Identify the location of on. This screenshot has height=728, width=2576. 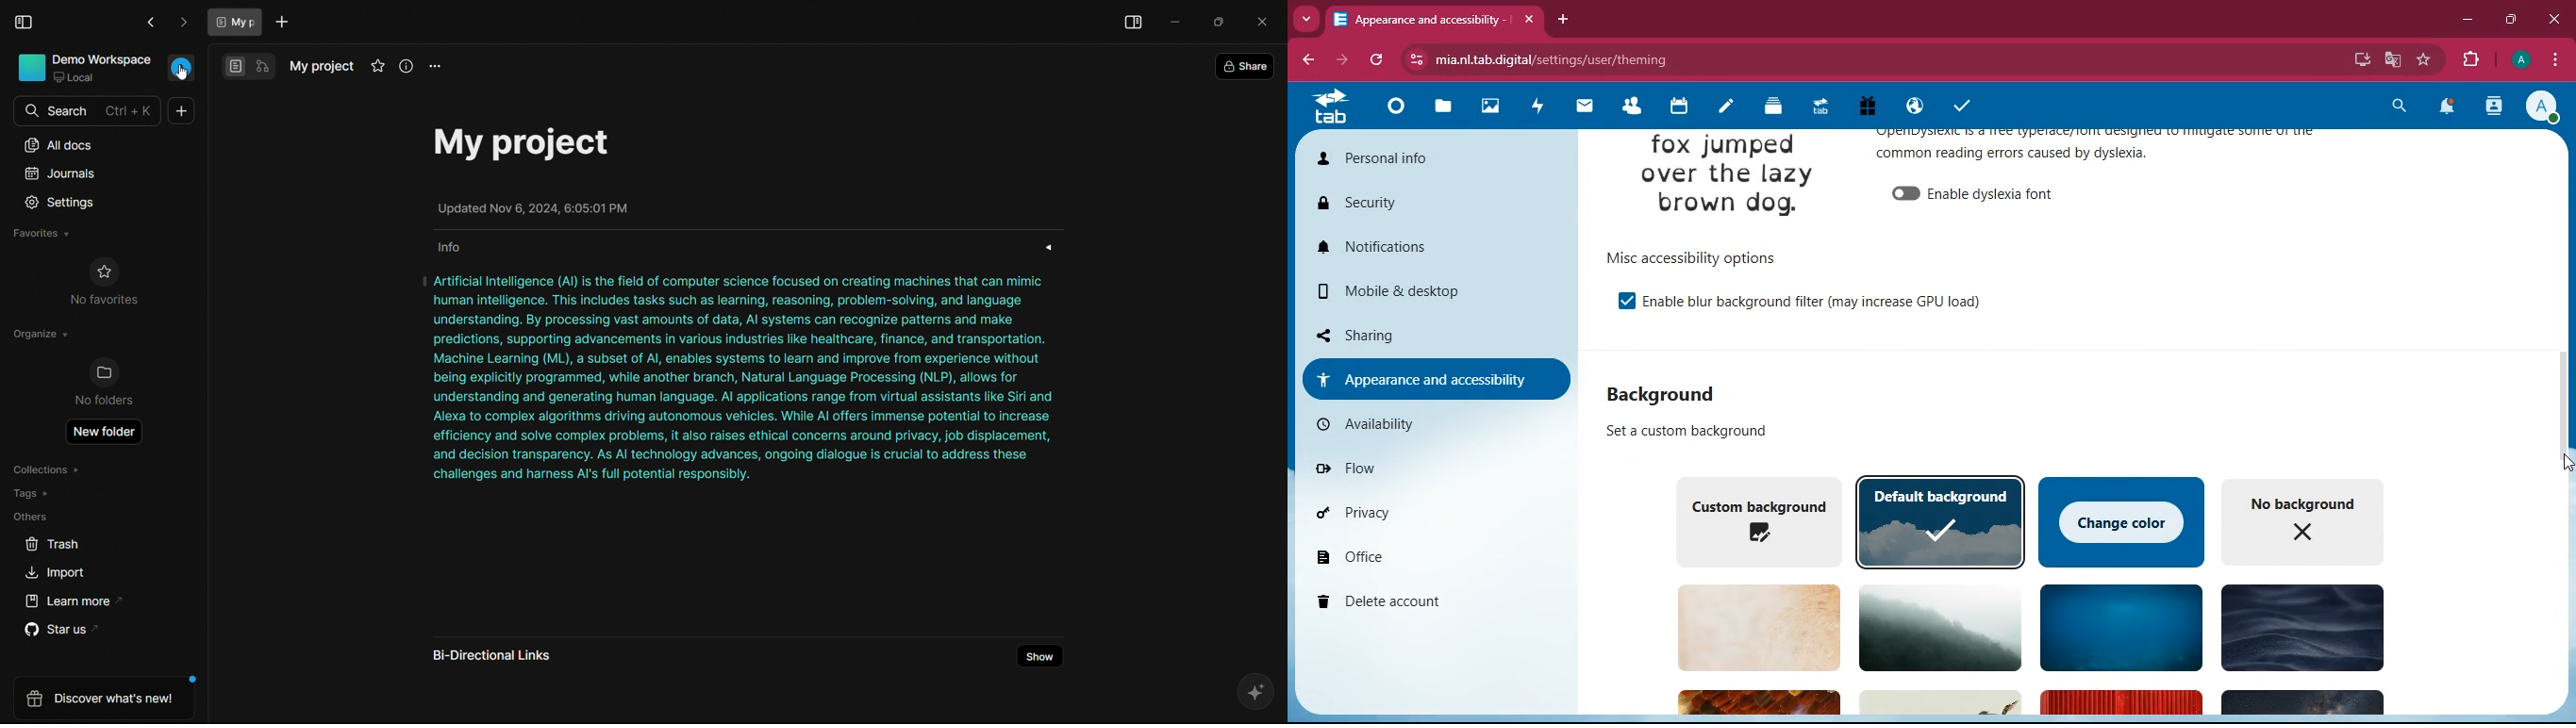
(1624, 300).